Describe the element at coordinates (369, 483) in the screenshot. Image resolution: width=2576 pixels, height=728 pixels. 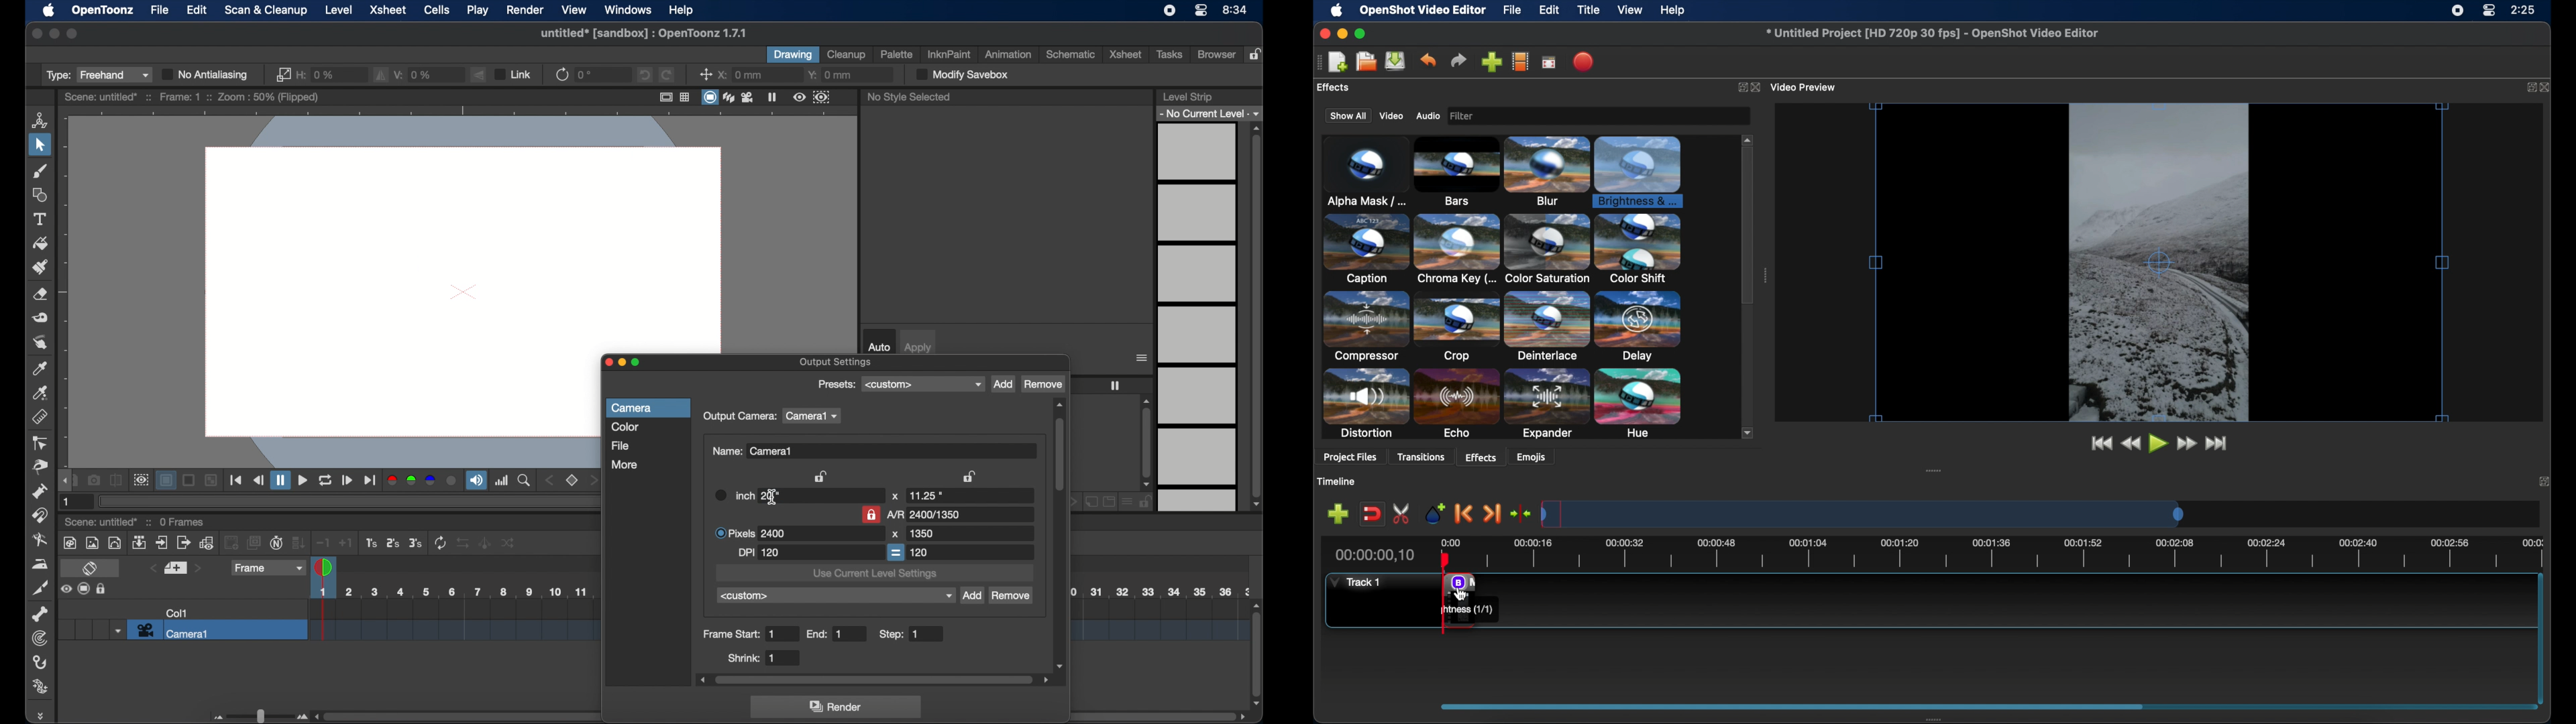
I see `` at that location.